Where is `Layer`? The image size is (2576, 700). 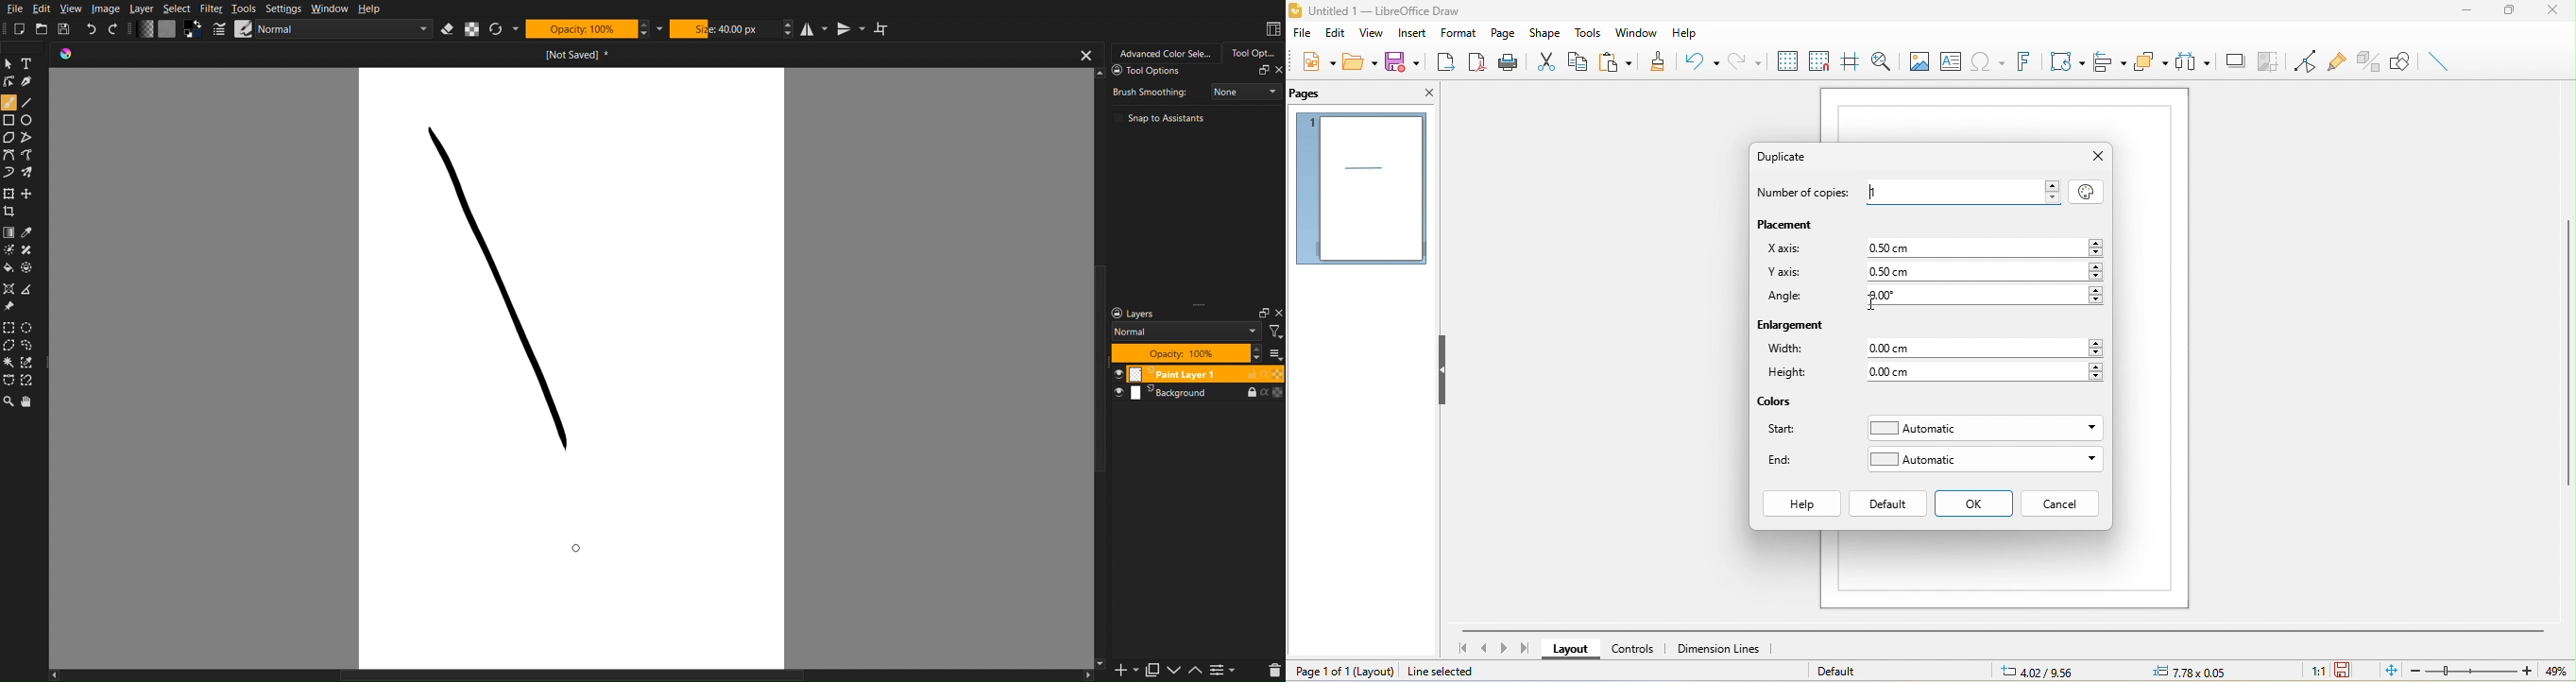
Layer is located at coordinates (142, 8).